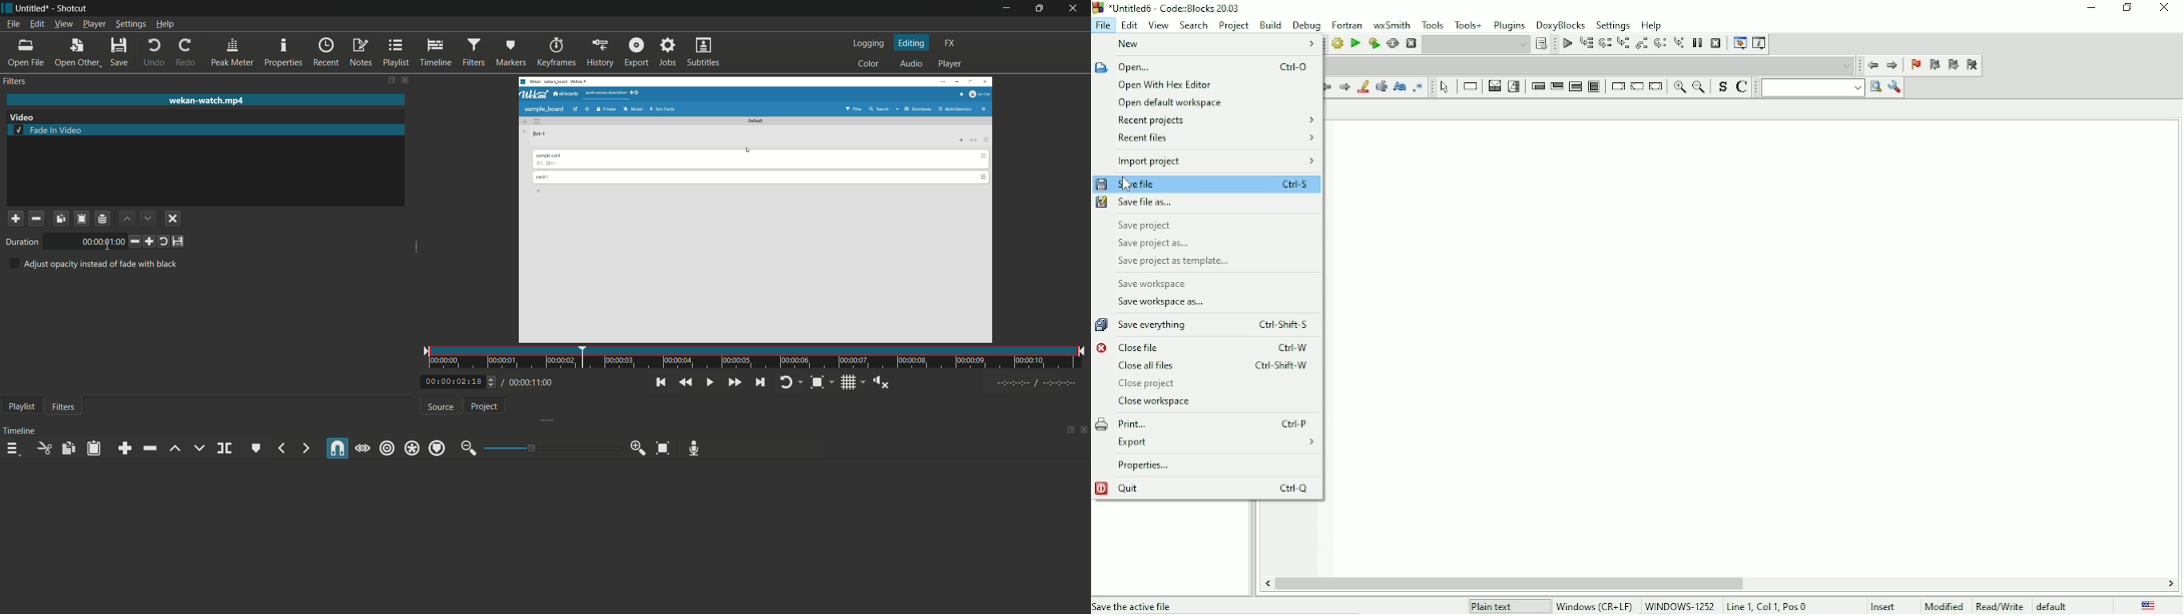 The width and height of the screenshot is (2184, 616). Describe the element at coordinates (1893, 66) in the screenshot. I see `Jump forward` at that location.